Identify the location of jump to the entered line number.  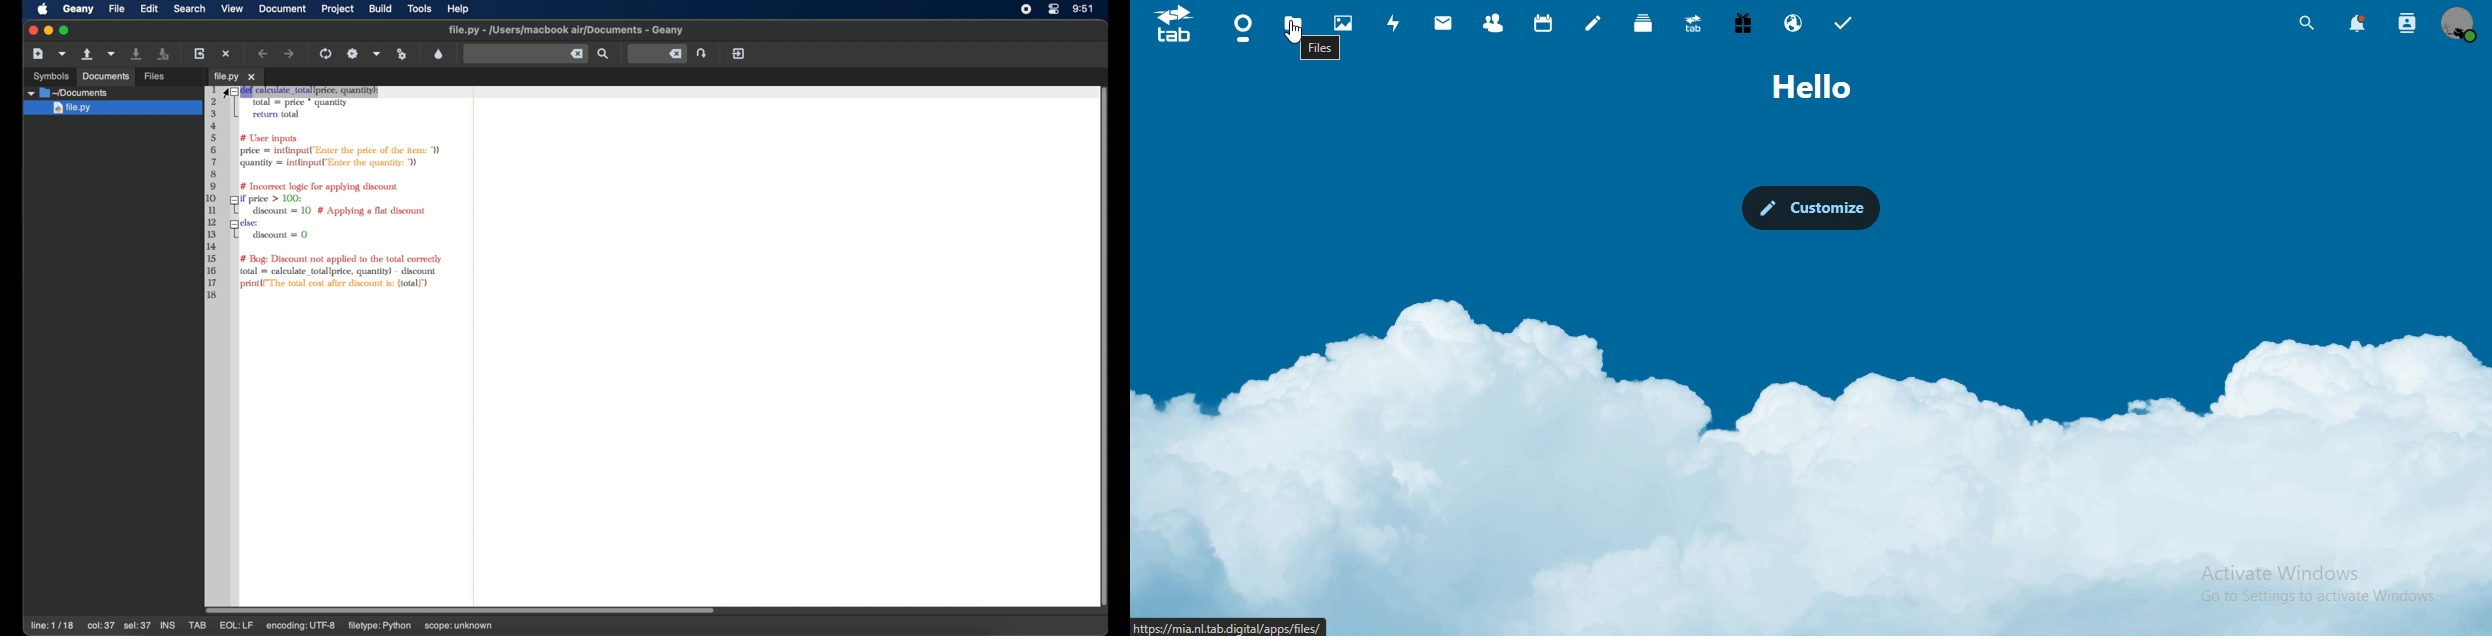
(703, 53).